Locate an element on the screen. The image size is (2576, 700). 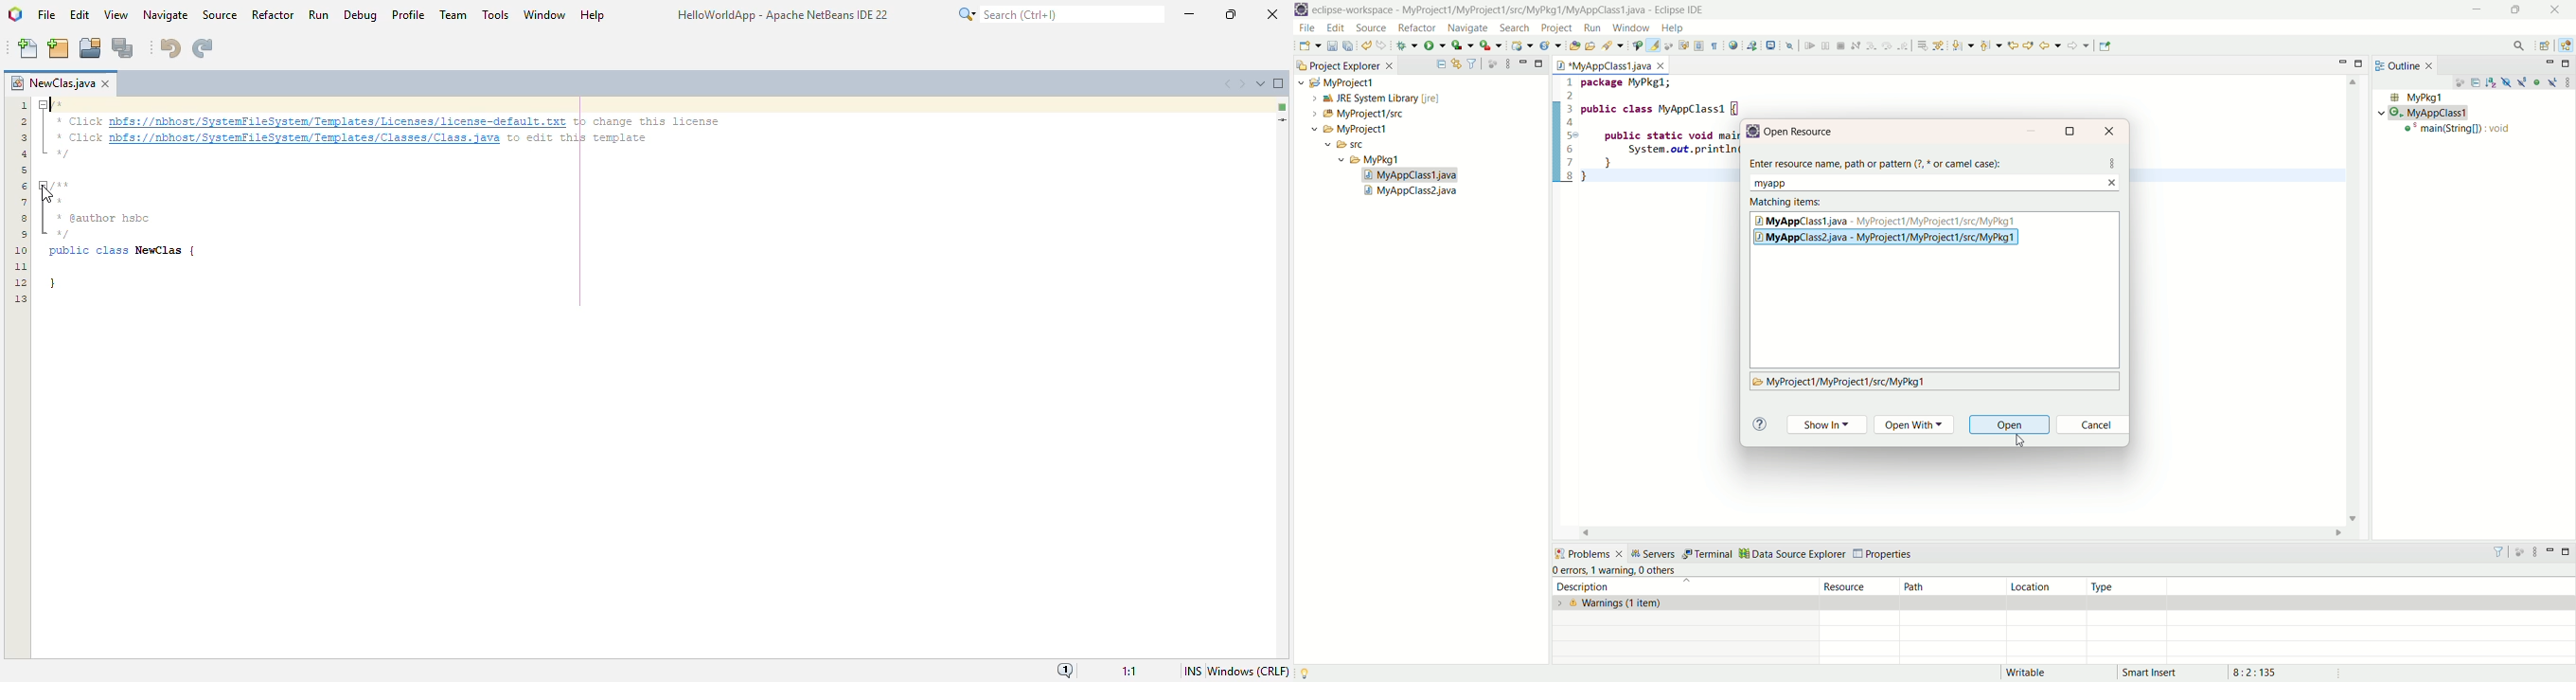
minimize is located at coordinates (2550, 554).